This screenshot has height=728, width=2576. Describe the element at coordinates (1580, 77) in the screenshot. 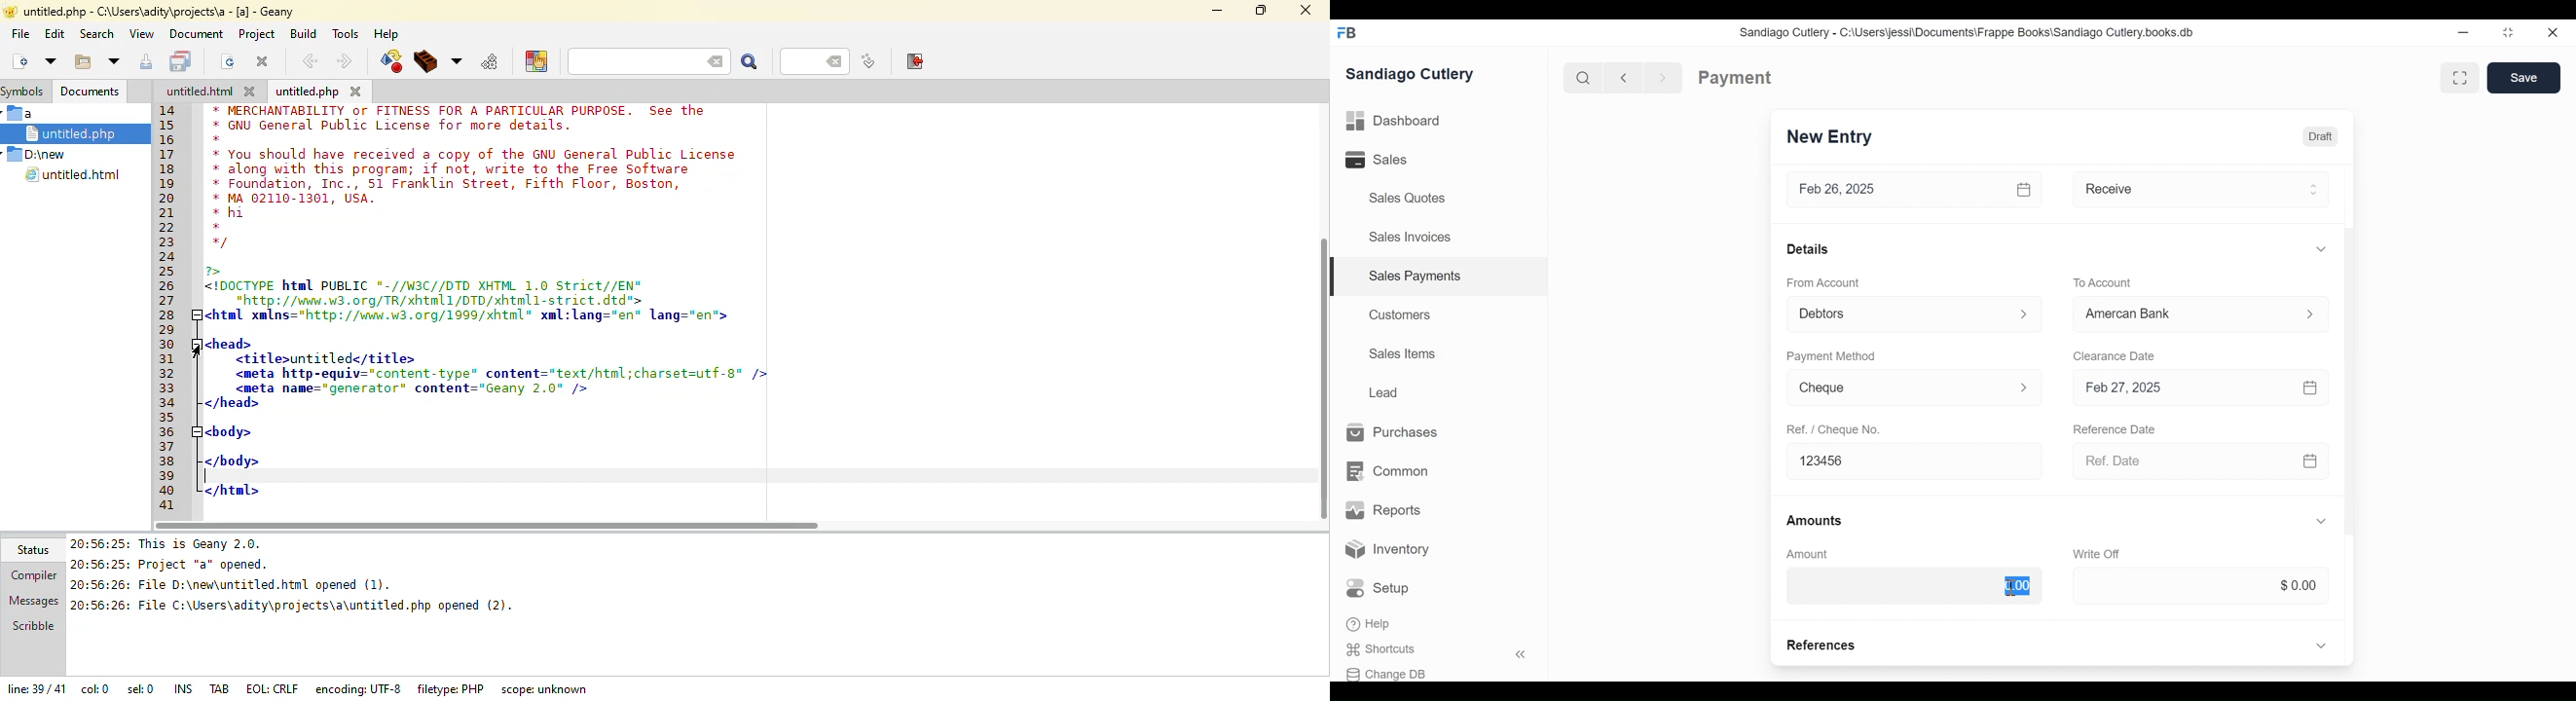

I see `Search` at that location.